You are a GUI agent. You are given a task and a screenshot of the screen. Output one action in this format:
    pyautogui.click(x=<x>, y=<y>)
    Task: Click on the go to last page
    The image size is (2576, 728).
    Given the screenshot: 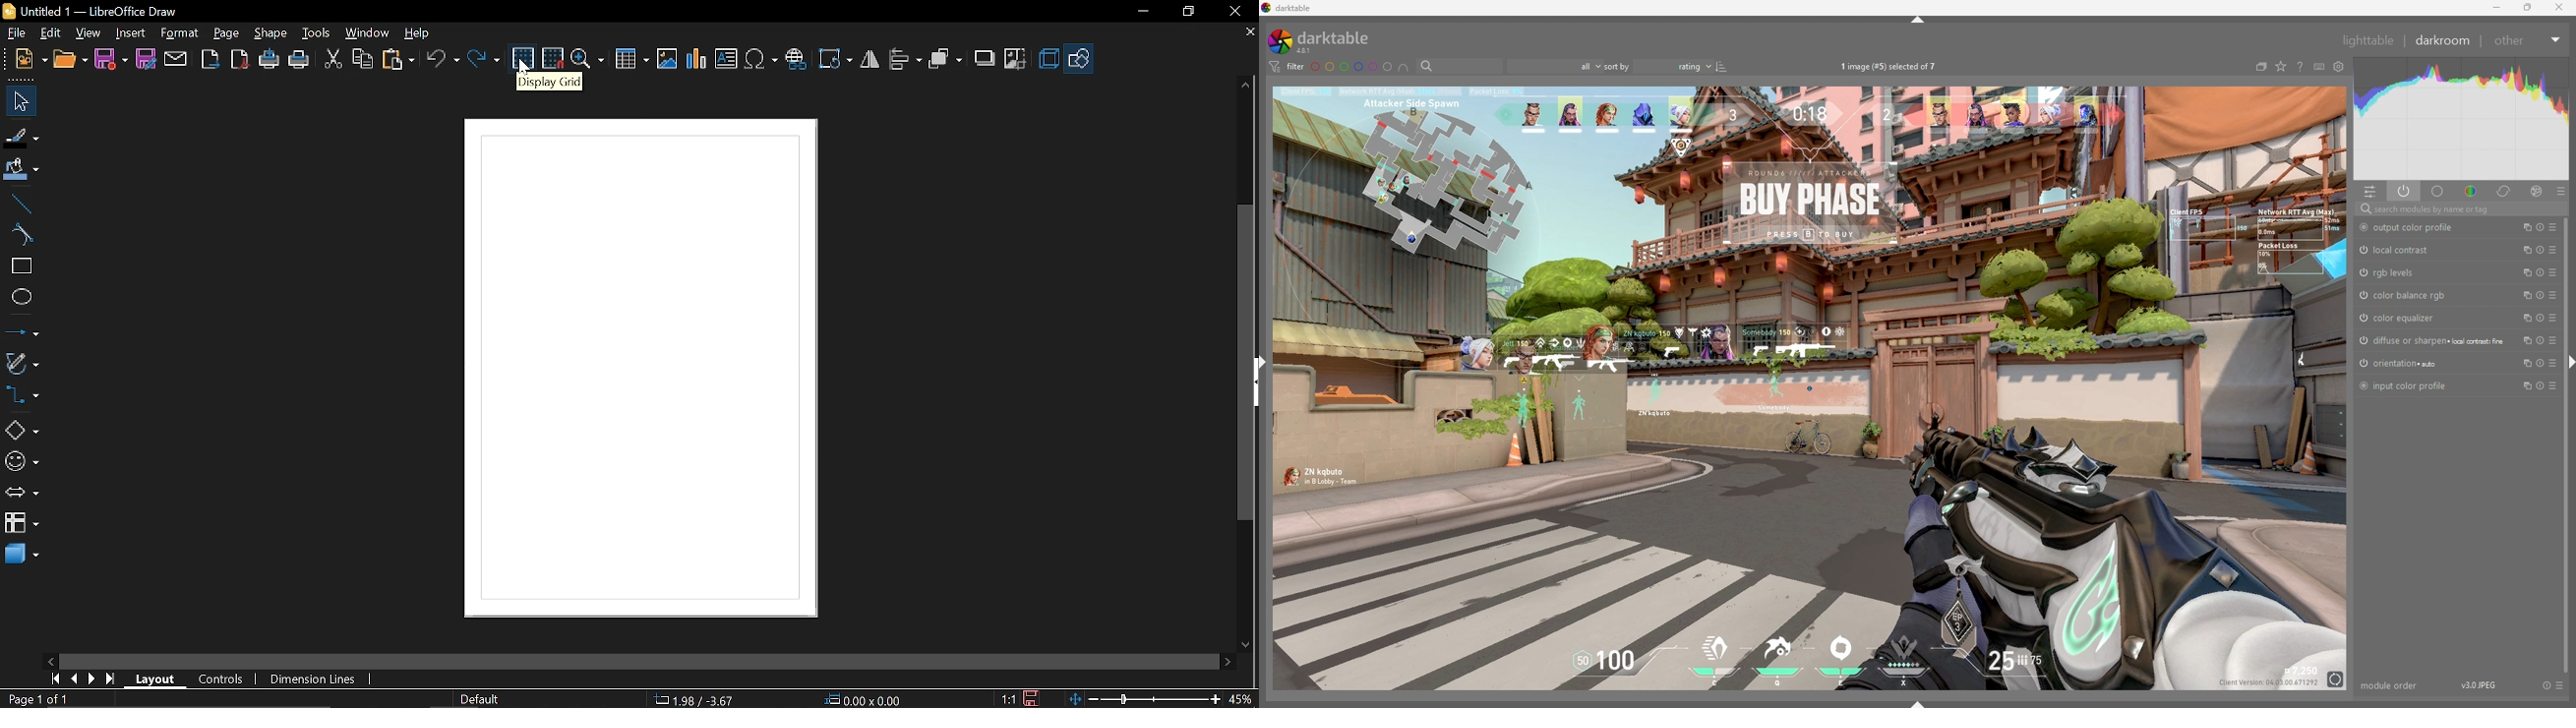 What is the action you would take?
    pyautogui.click(x=112, y=680)
    